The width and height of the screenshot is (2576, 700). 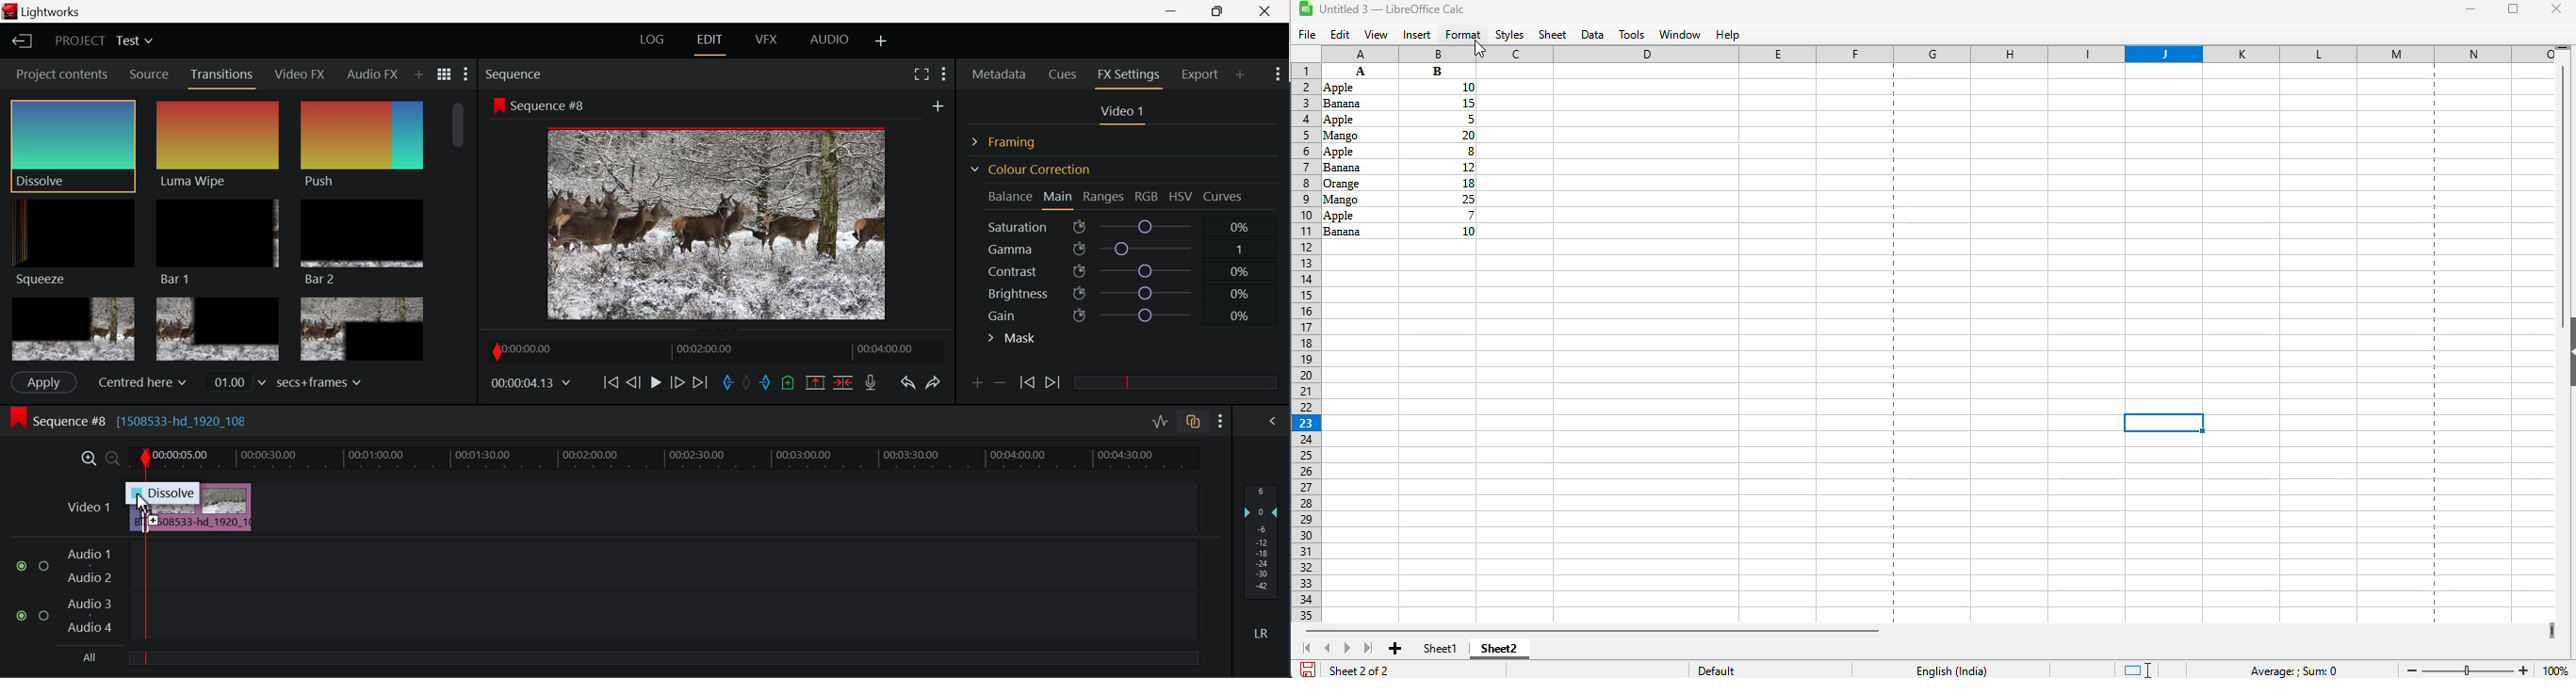 What do you see at coordinates (201, 506) in the screenshot?
I see `Clip Inserted to Timeline` at bounding box center [201, 506].